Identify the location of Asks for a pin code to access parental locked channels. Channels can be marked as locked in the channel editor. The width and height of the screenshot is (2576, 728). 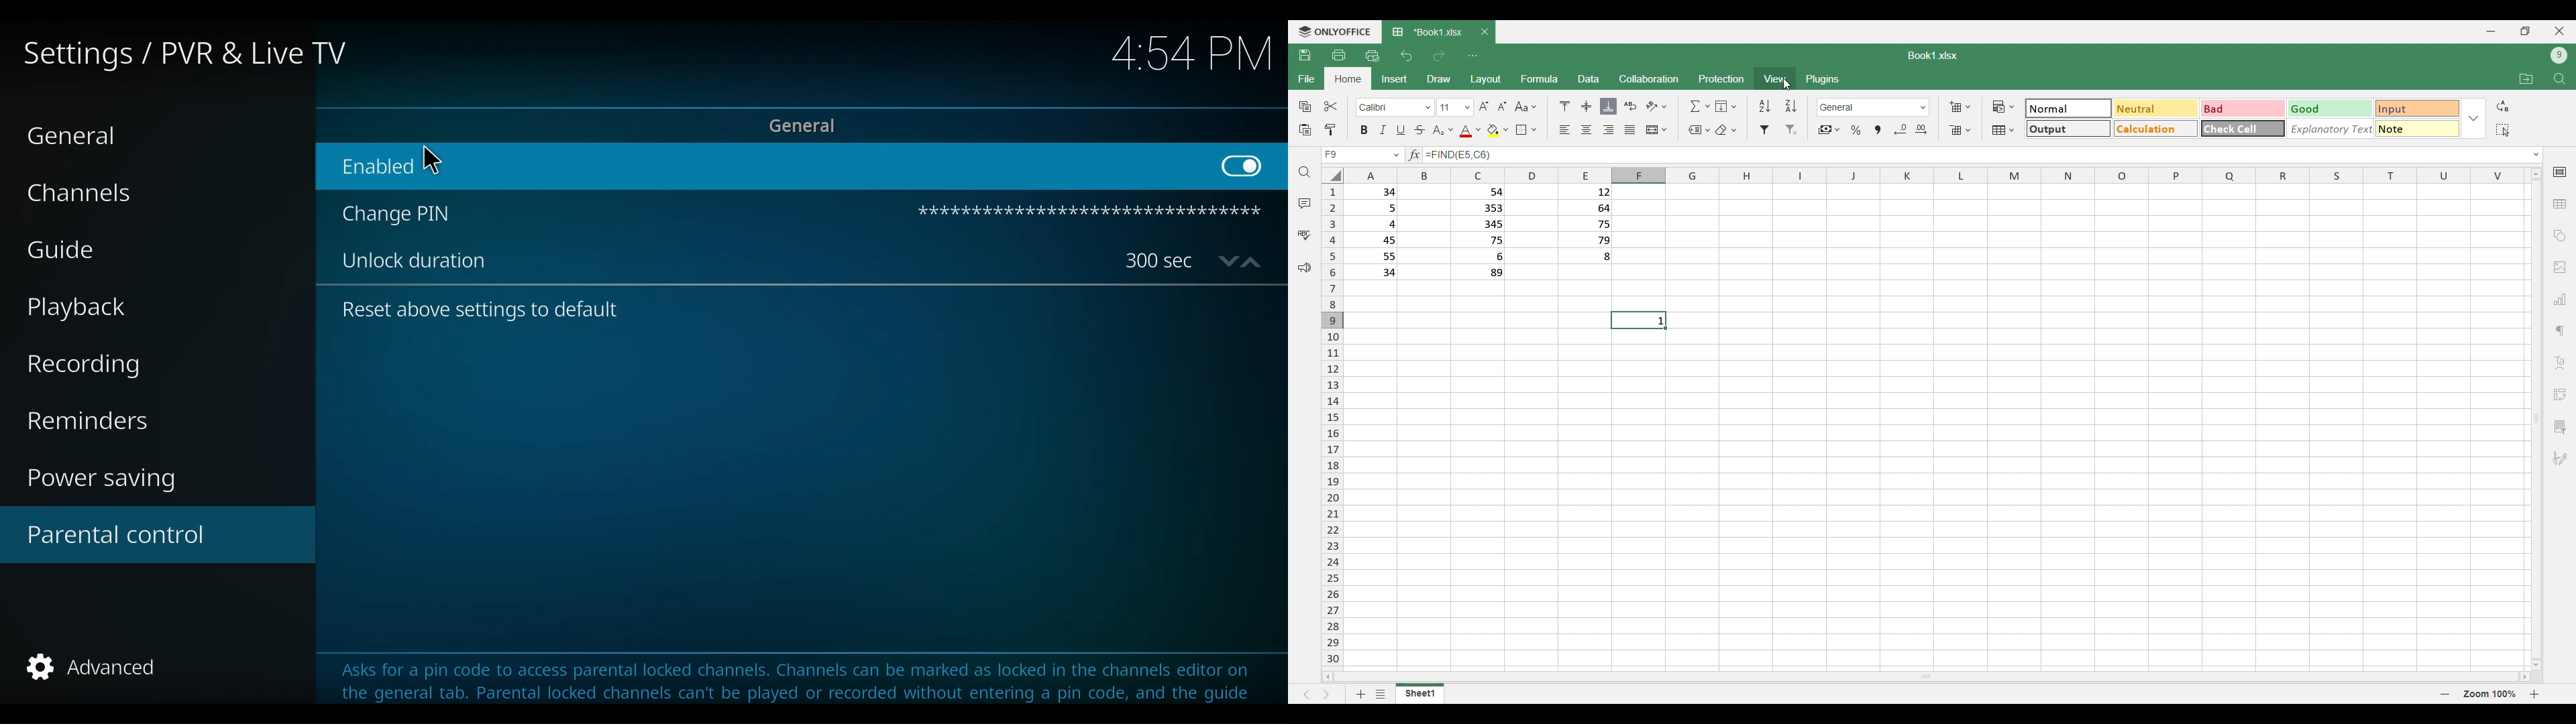
(788, 670).